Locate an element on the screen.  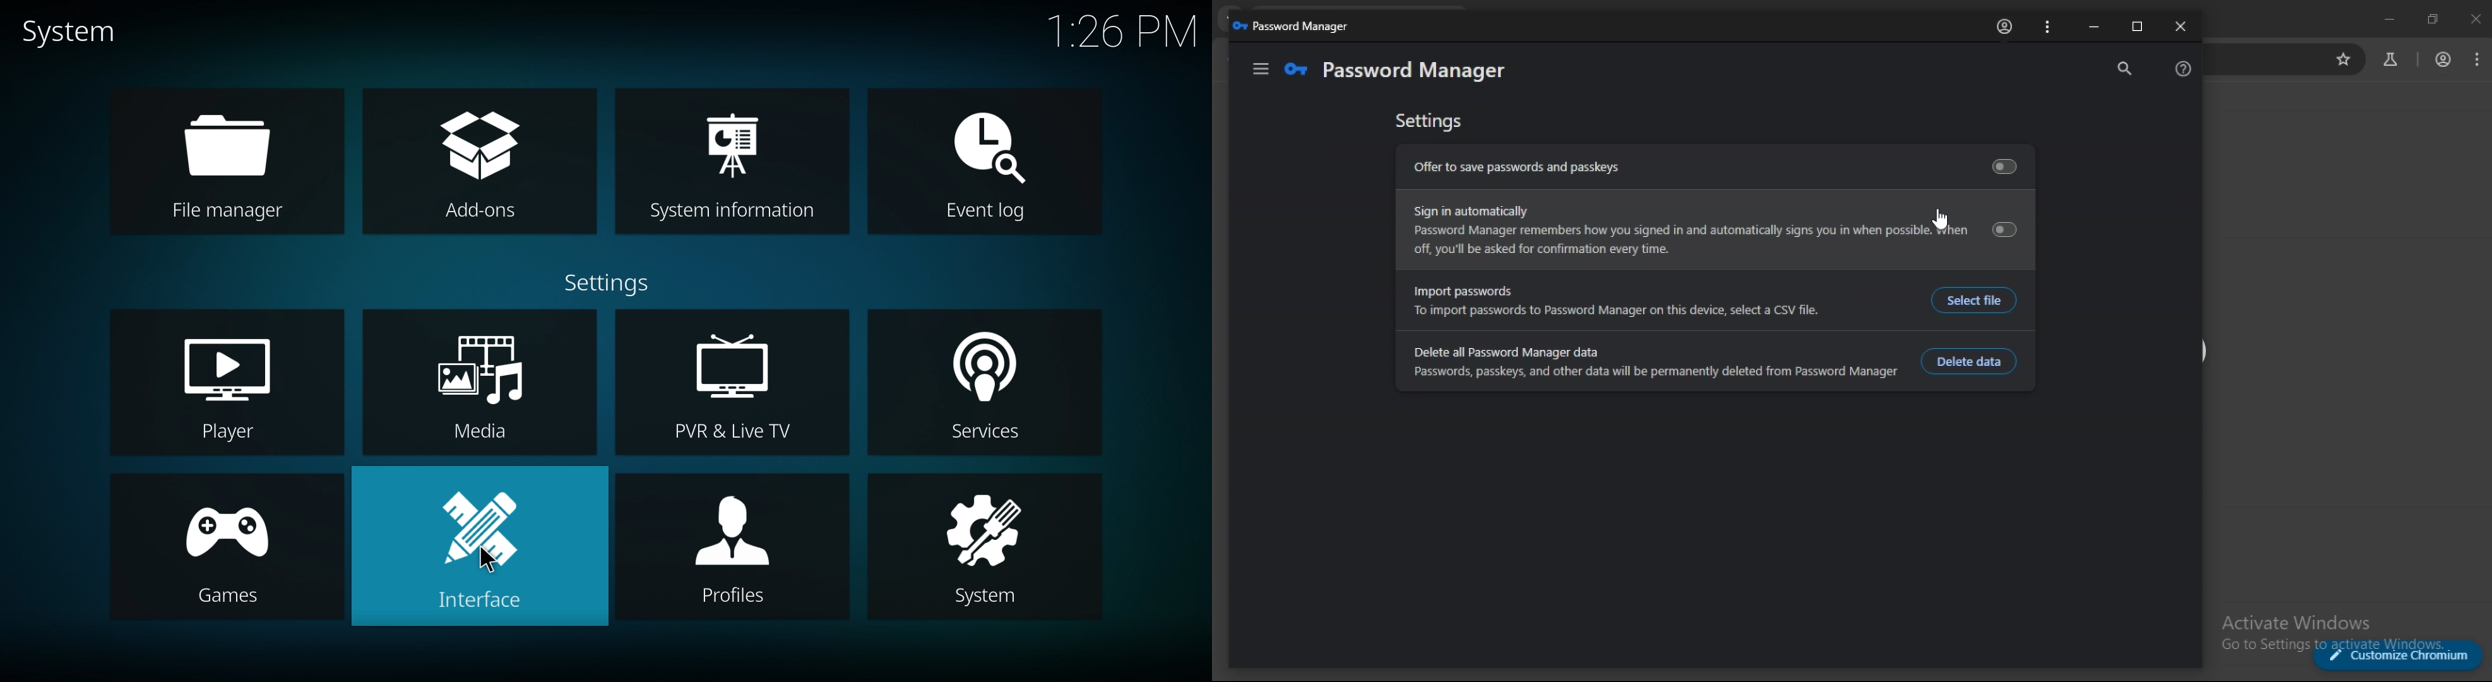
select file is located at coordinates (1972, 300).